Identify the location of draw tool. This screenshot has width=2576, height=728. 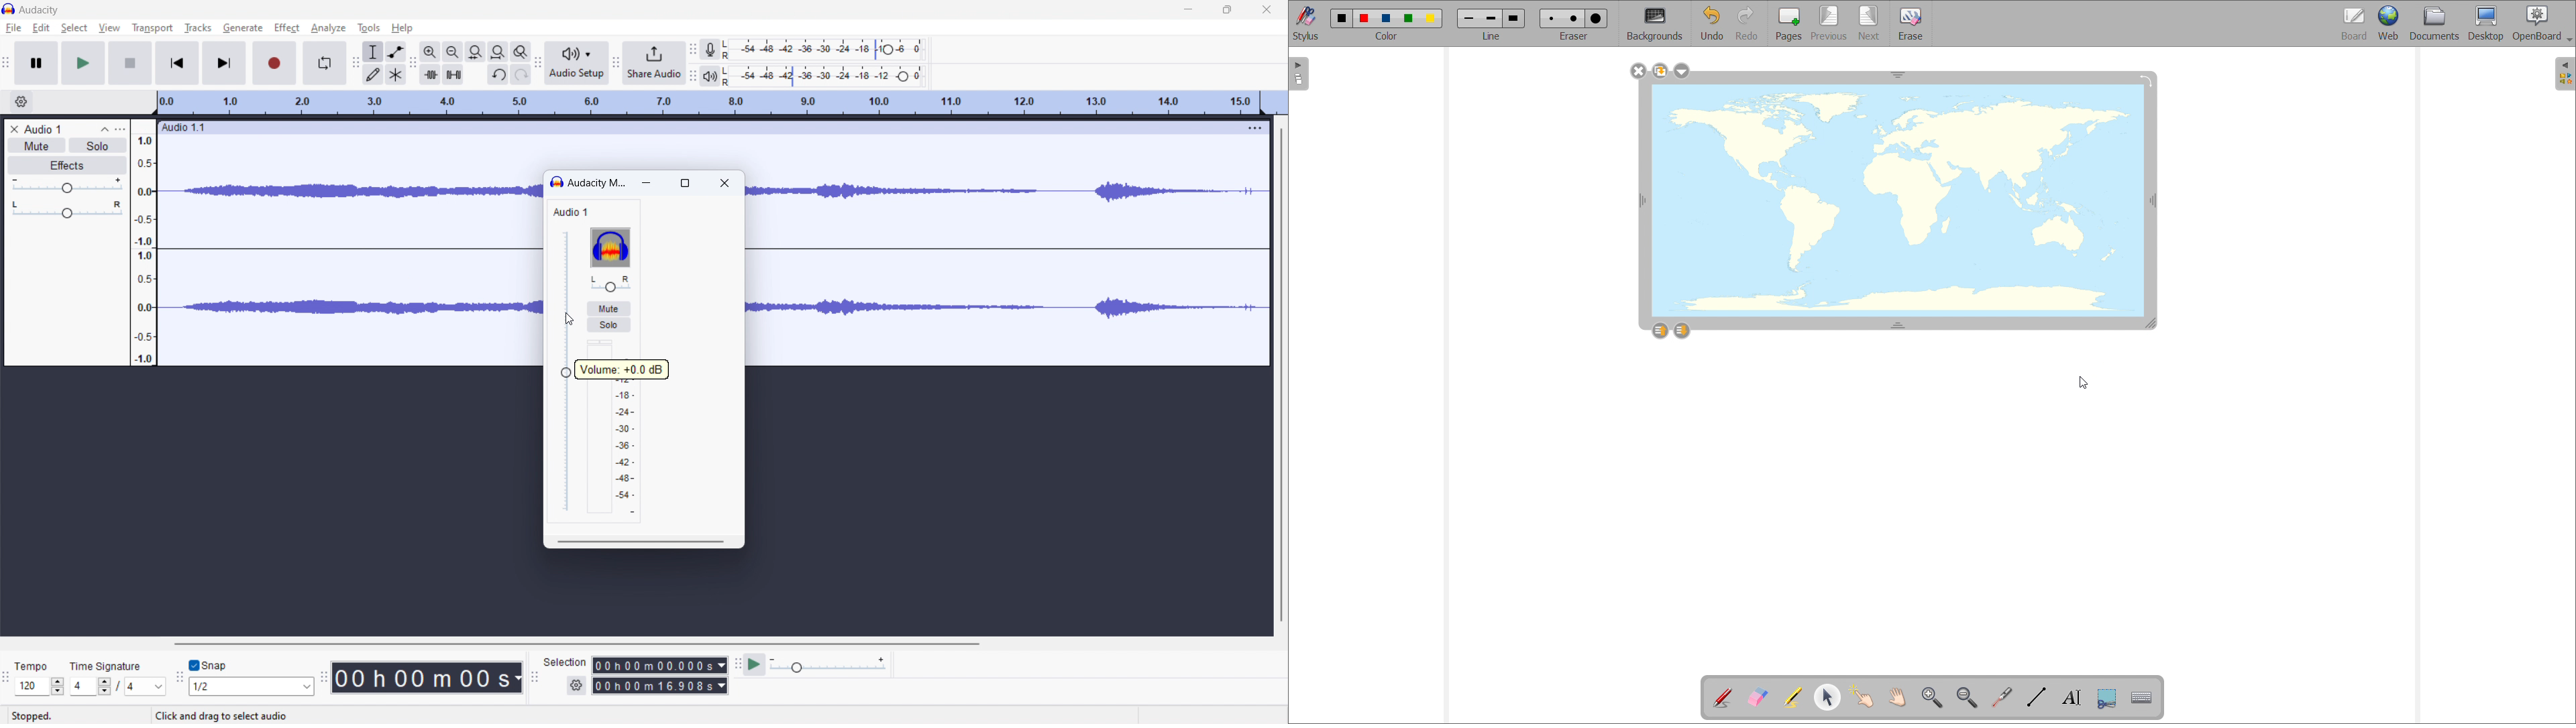
(372, 74).